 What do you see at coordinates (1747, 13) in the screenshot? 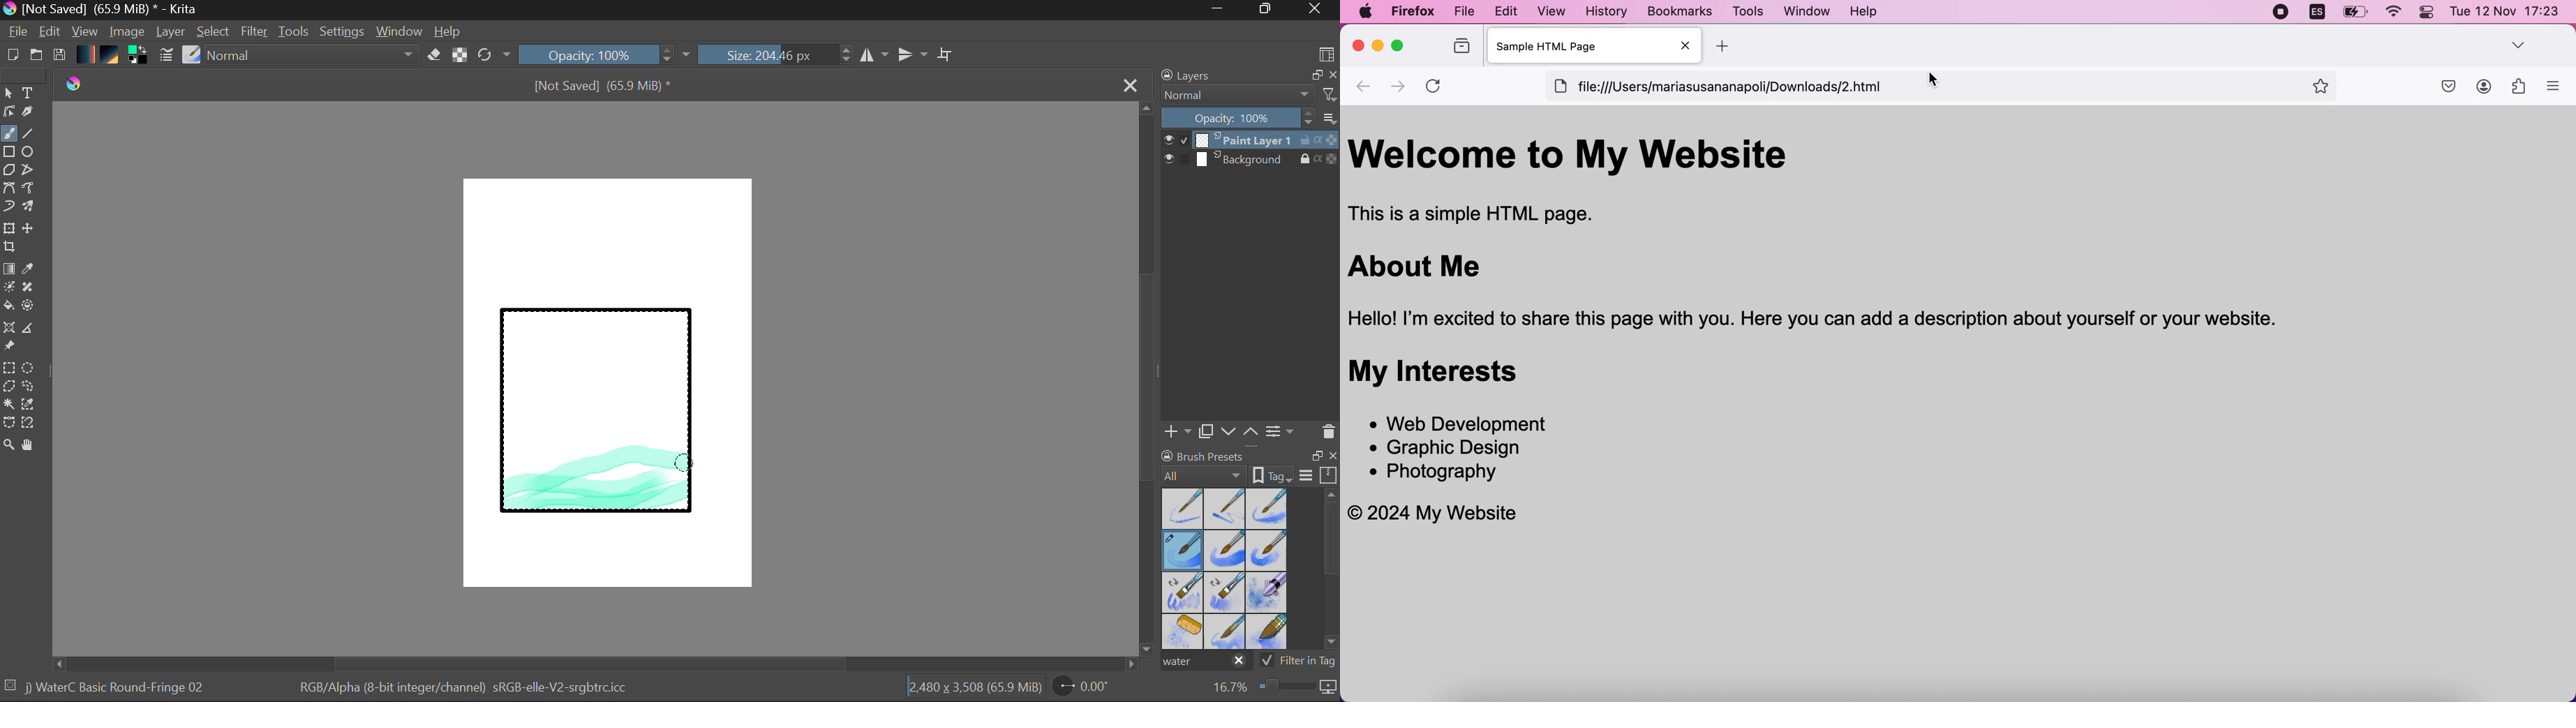
I see `tools` at bounding box center [1747, 13].